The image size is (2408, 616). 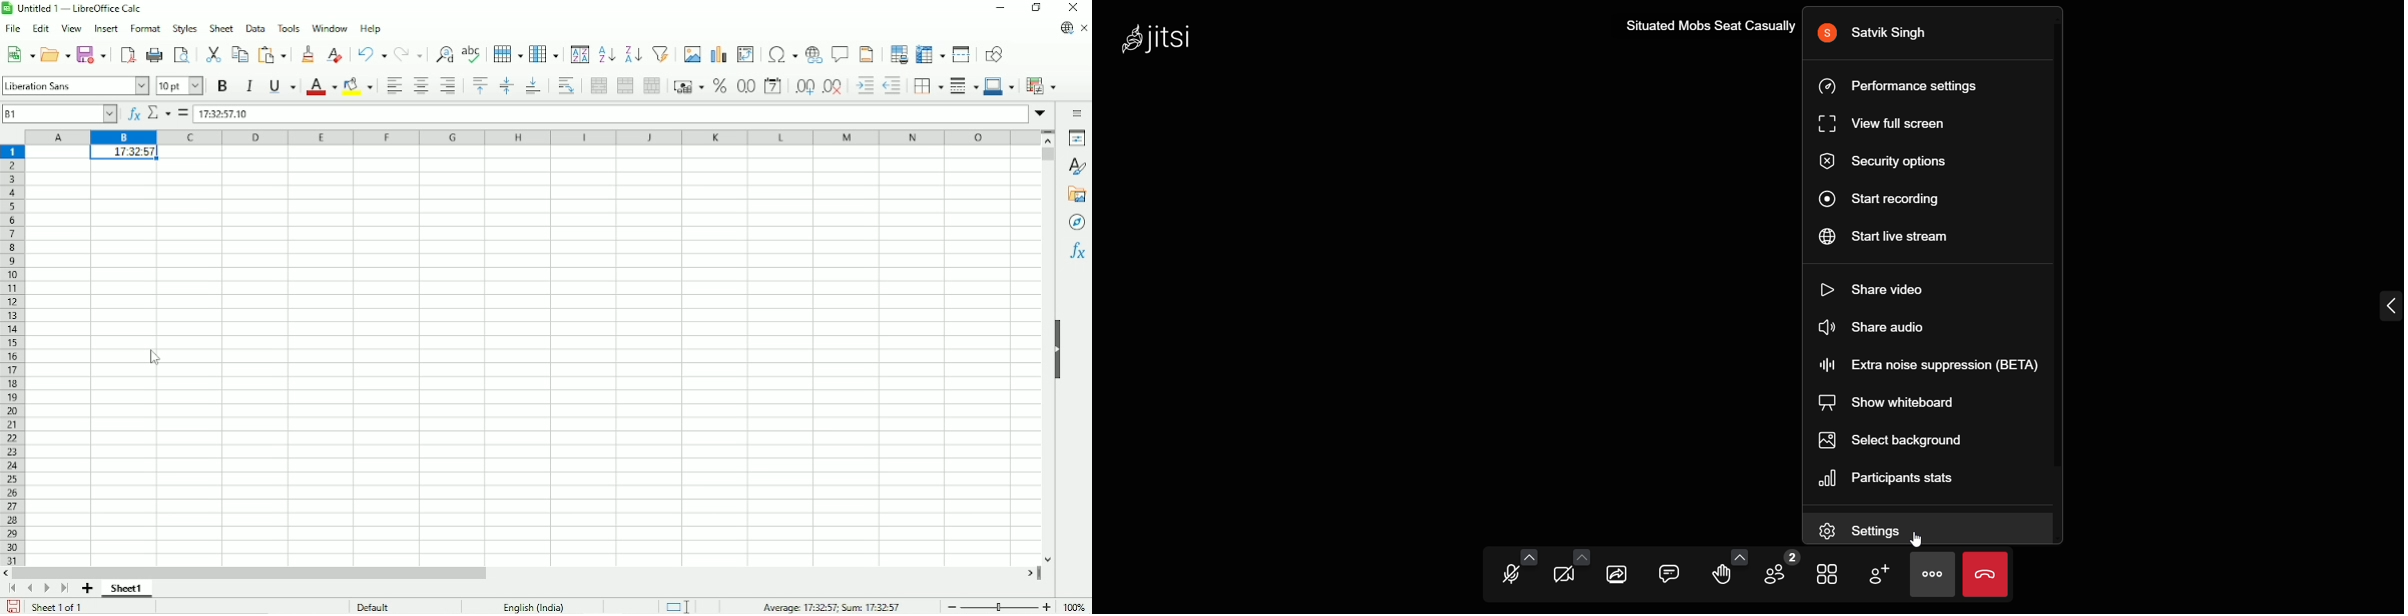 What do you see at coordinates (55, 54) in the screenshot?
I see `Open` at bounding box center [55, 54].